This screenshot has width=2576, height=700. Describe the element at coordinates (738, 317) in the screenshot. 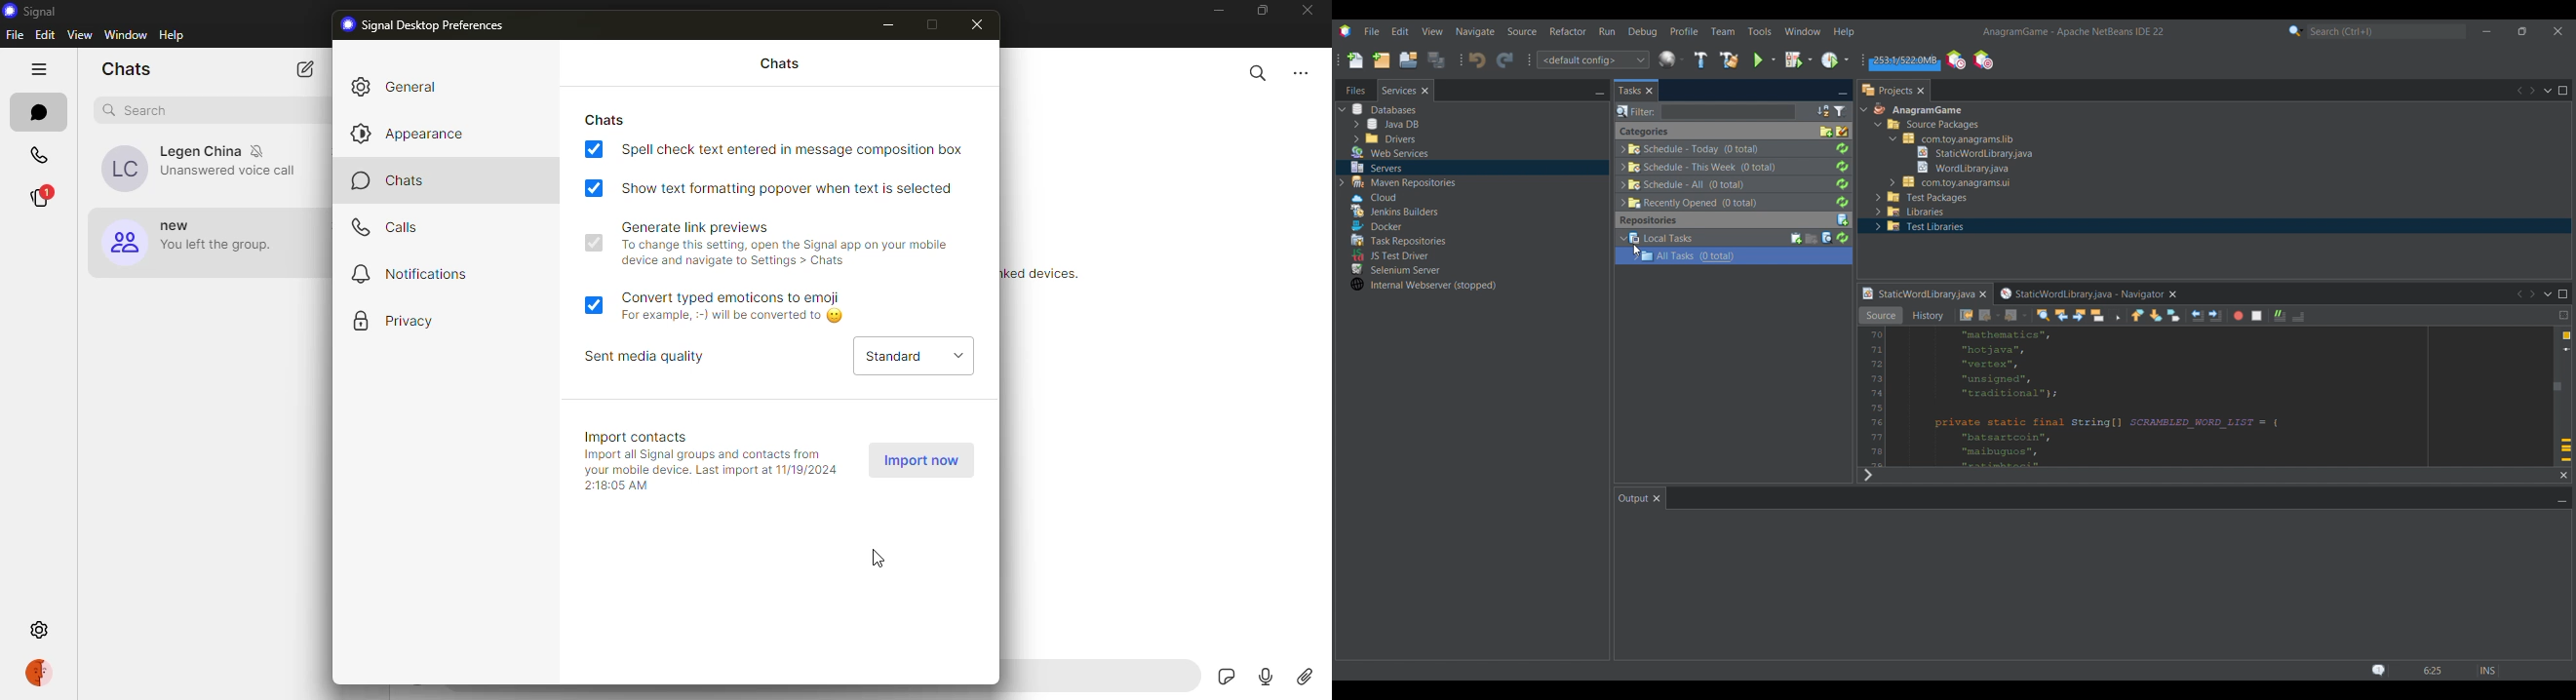

I see `example` at that location.